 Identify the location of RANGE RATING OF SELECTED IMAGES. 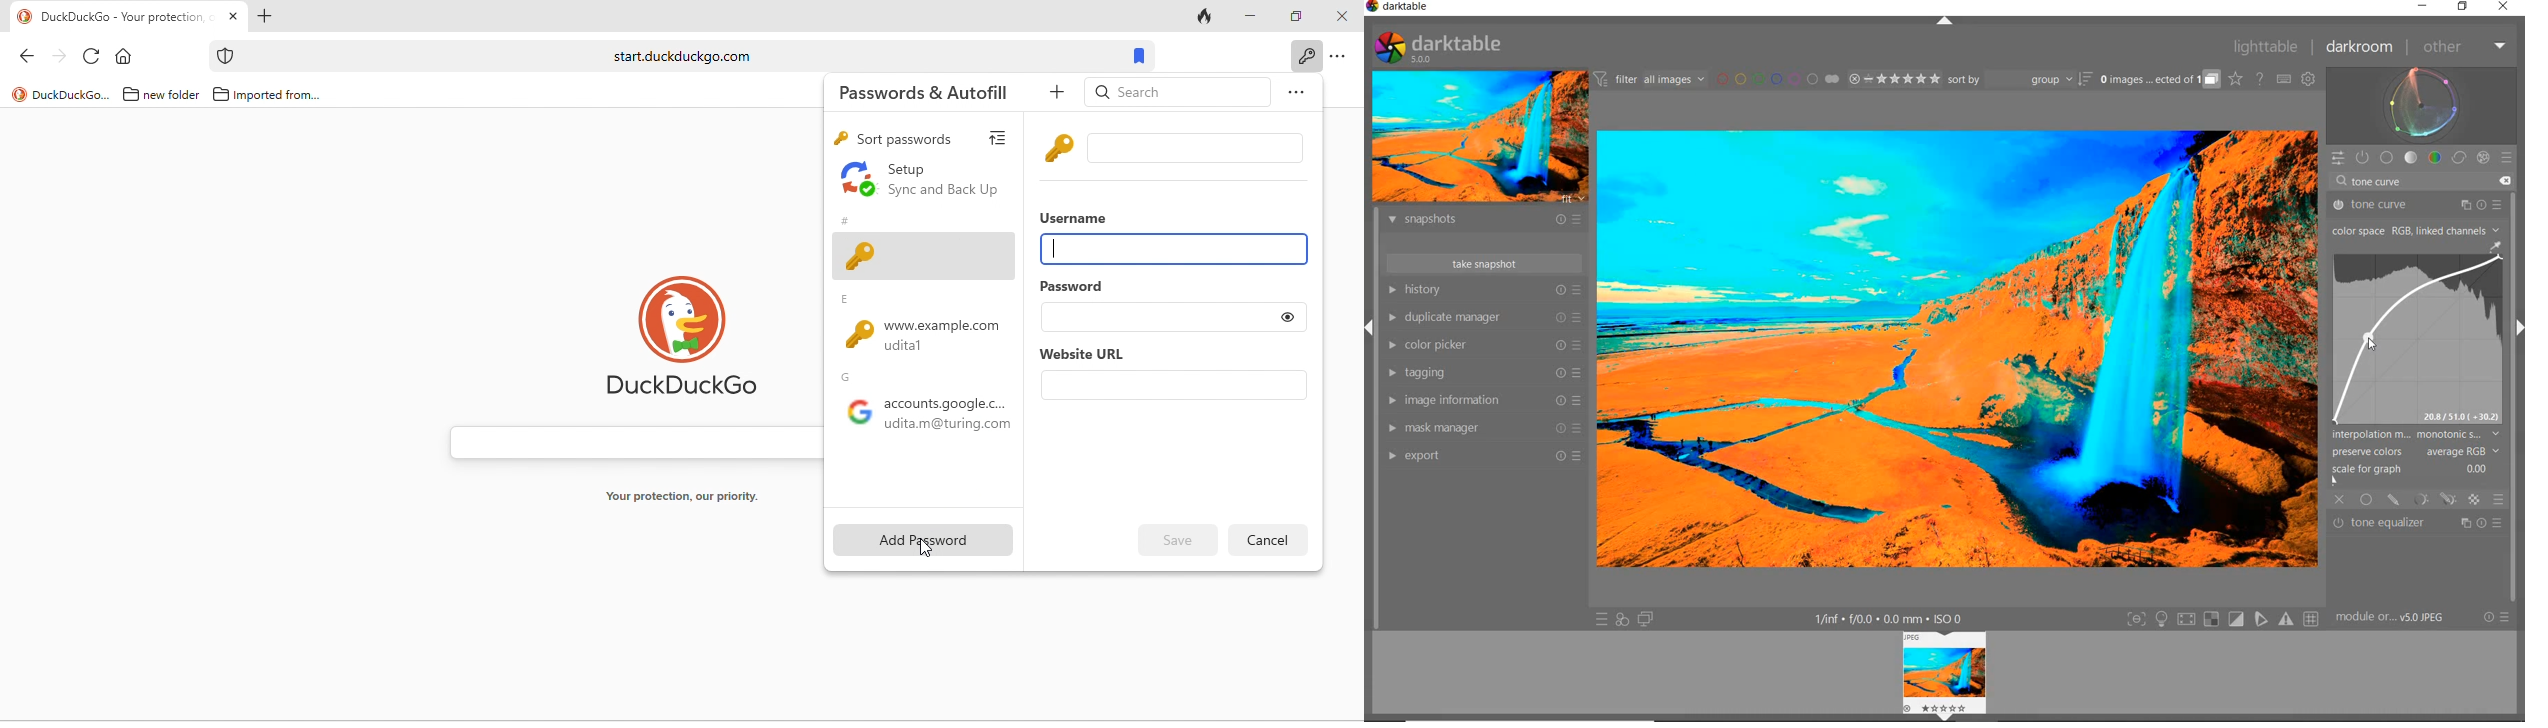
(1894, 78).